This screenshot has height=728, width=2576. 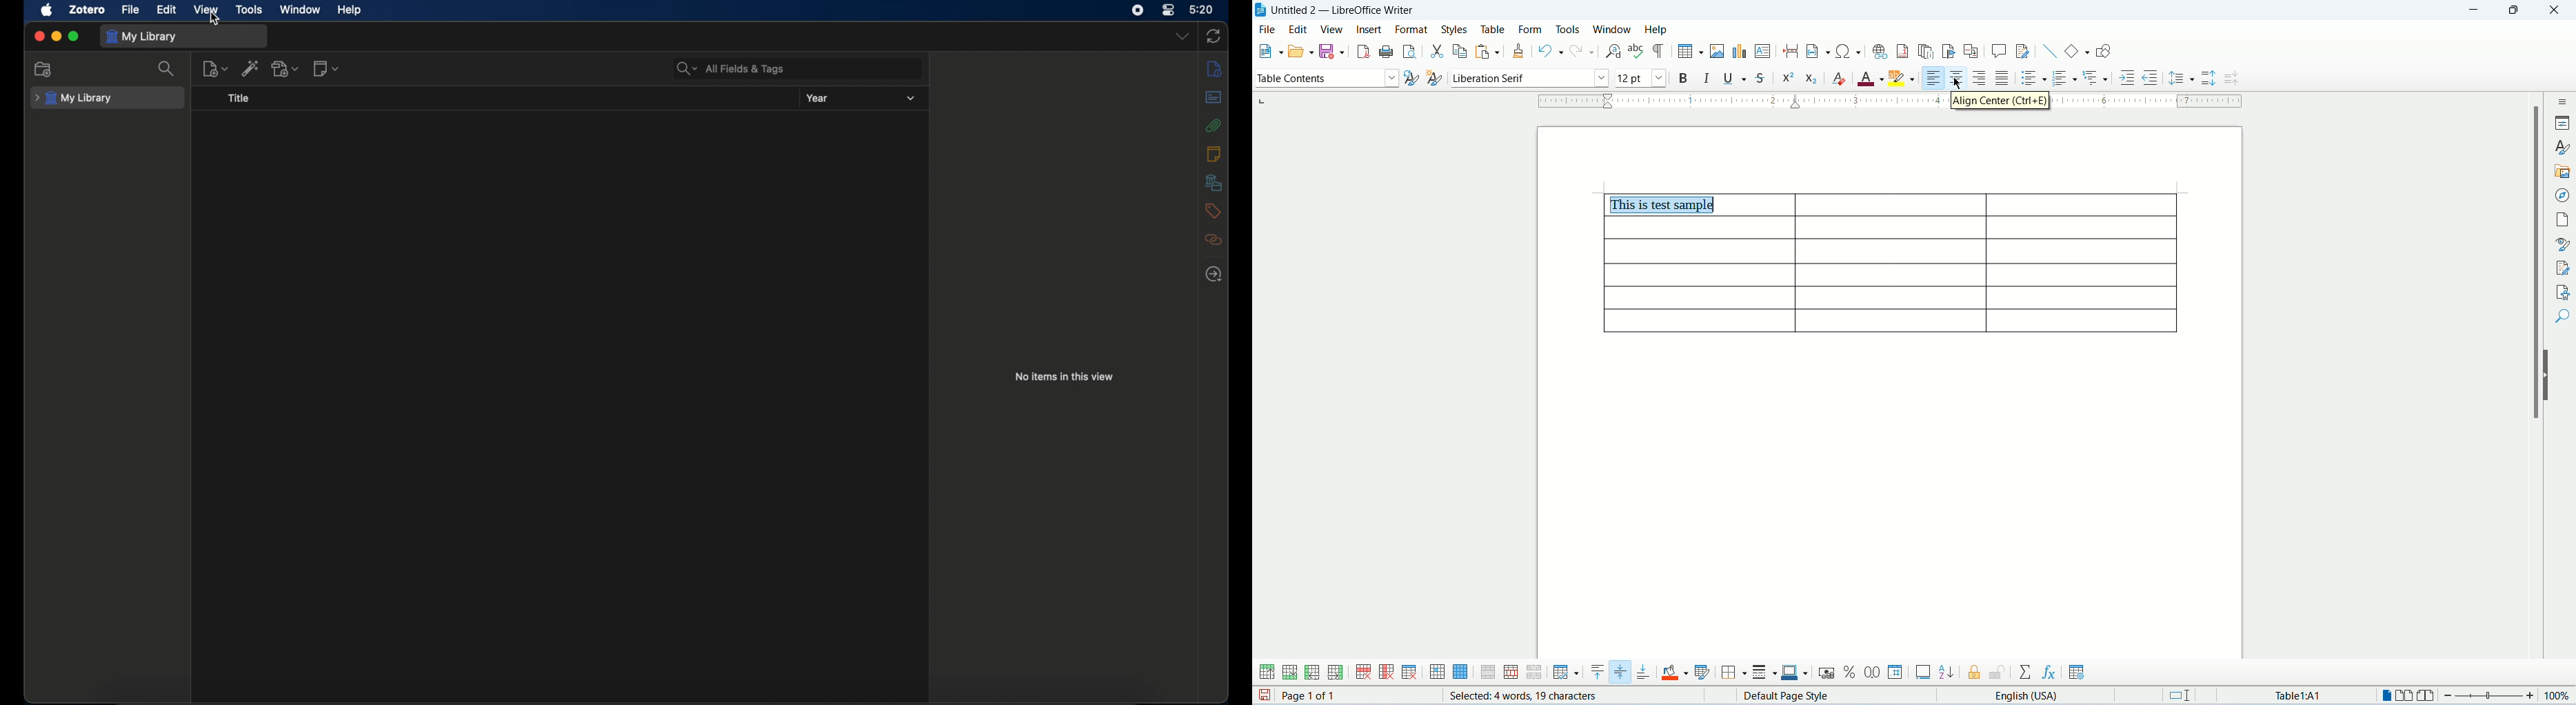 I want to click on delete table, so click(x=1410, y=671).